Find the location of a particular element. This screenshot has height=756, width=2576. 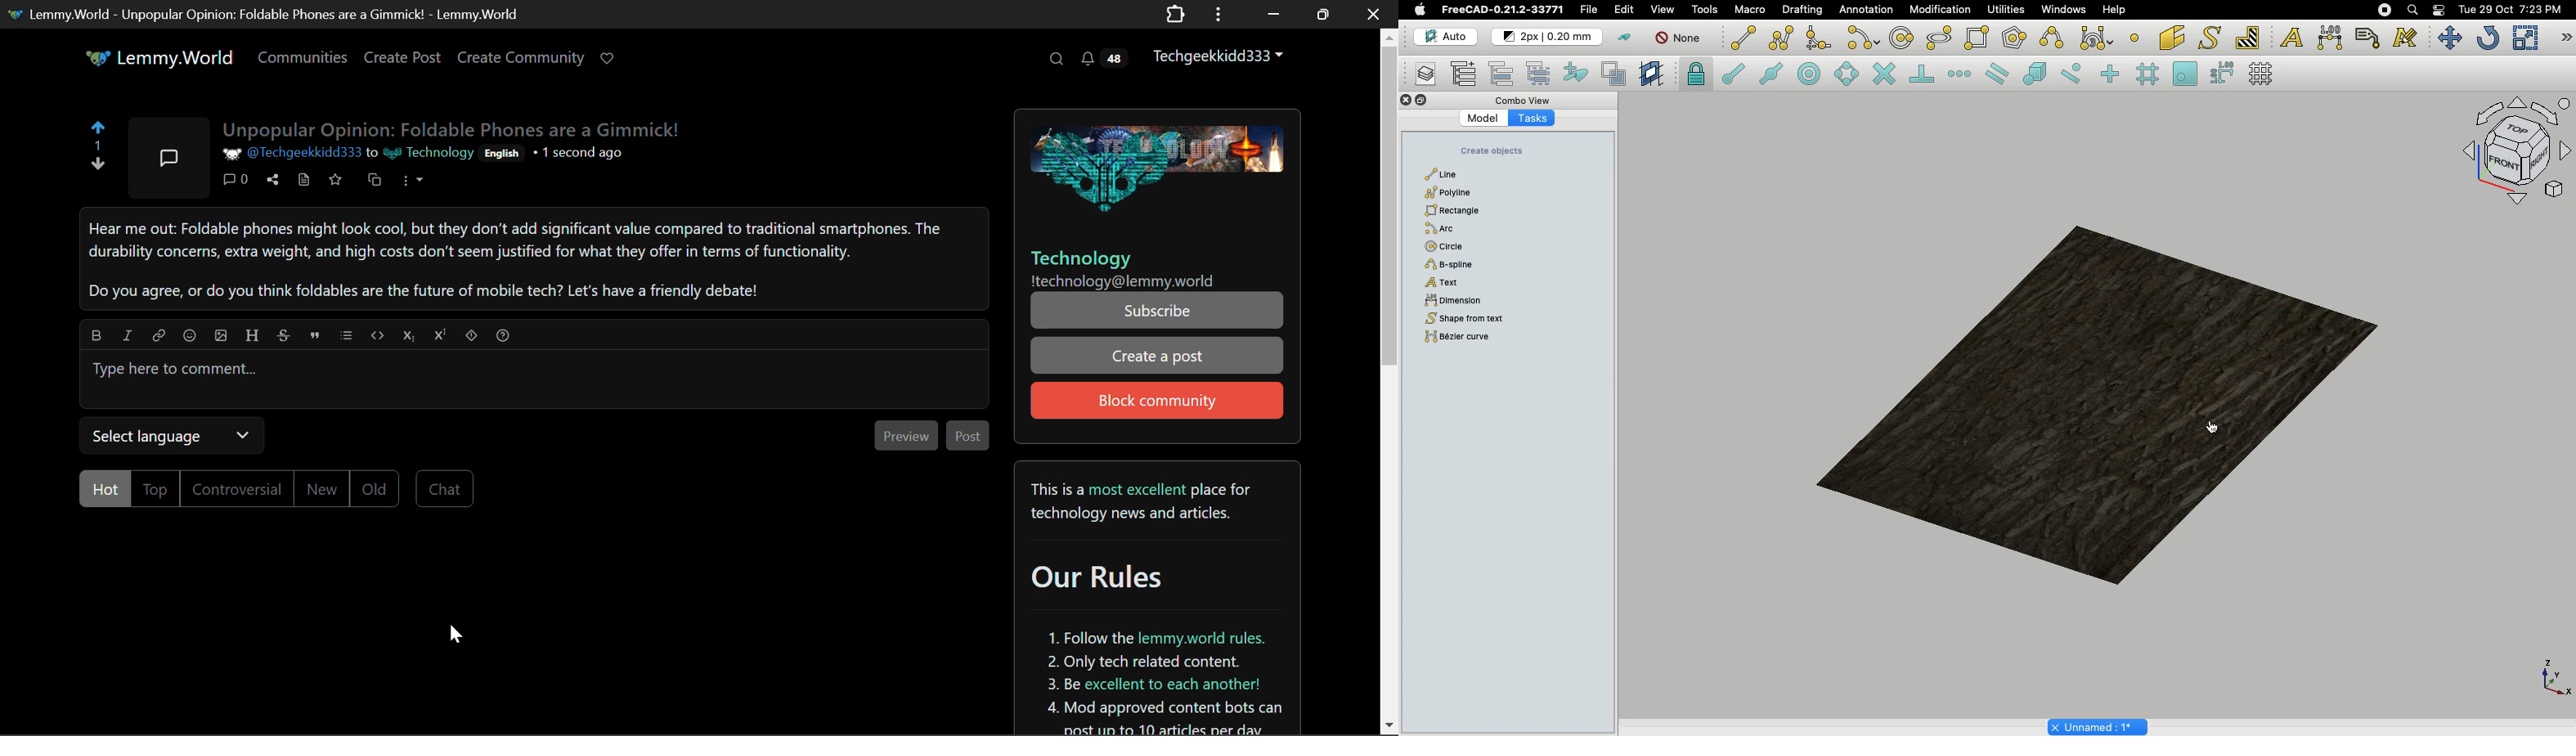

Lemmy.World - Unpopular Opinion: Foldable Phones are a Gimmick - Lemmy.World is located at coordinates (271, 13).